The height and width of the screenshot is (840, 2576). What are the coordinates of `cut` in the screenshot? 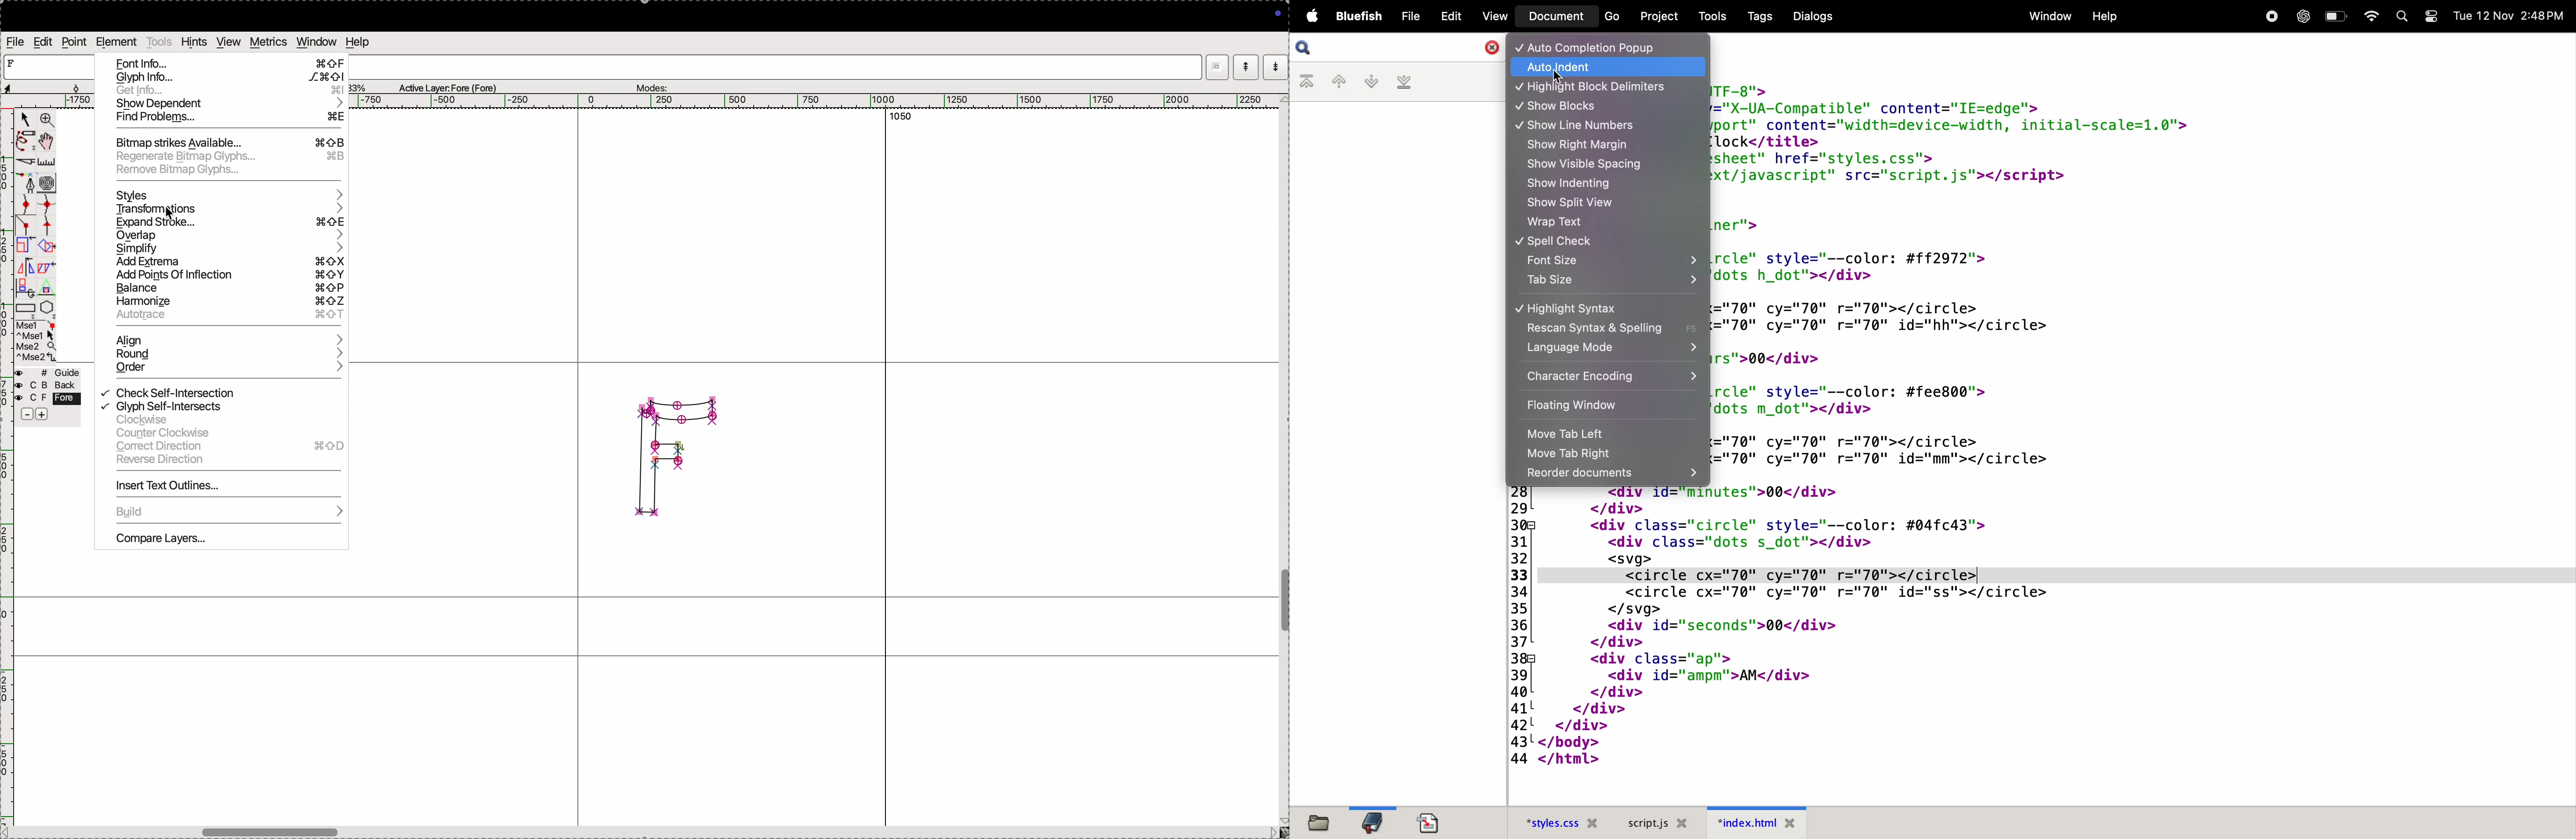 It's located at (26, 163).